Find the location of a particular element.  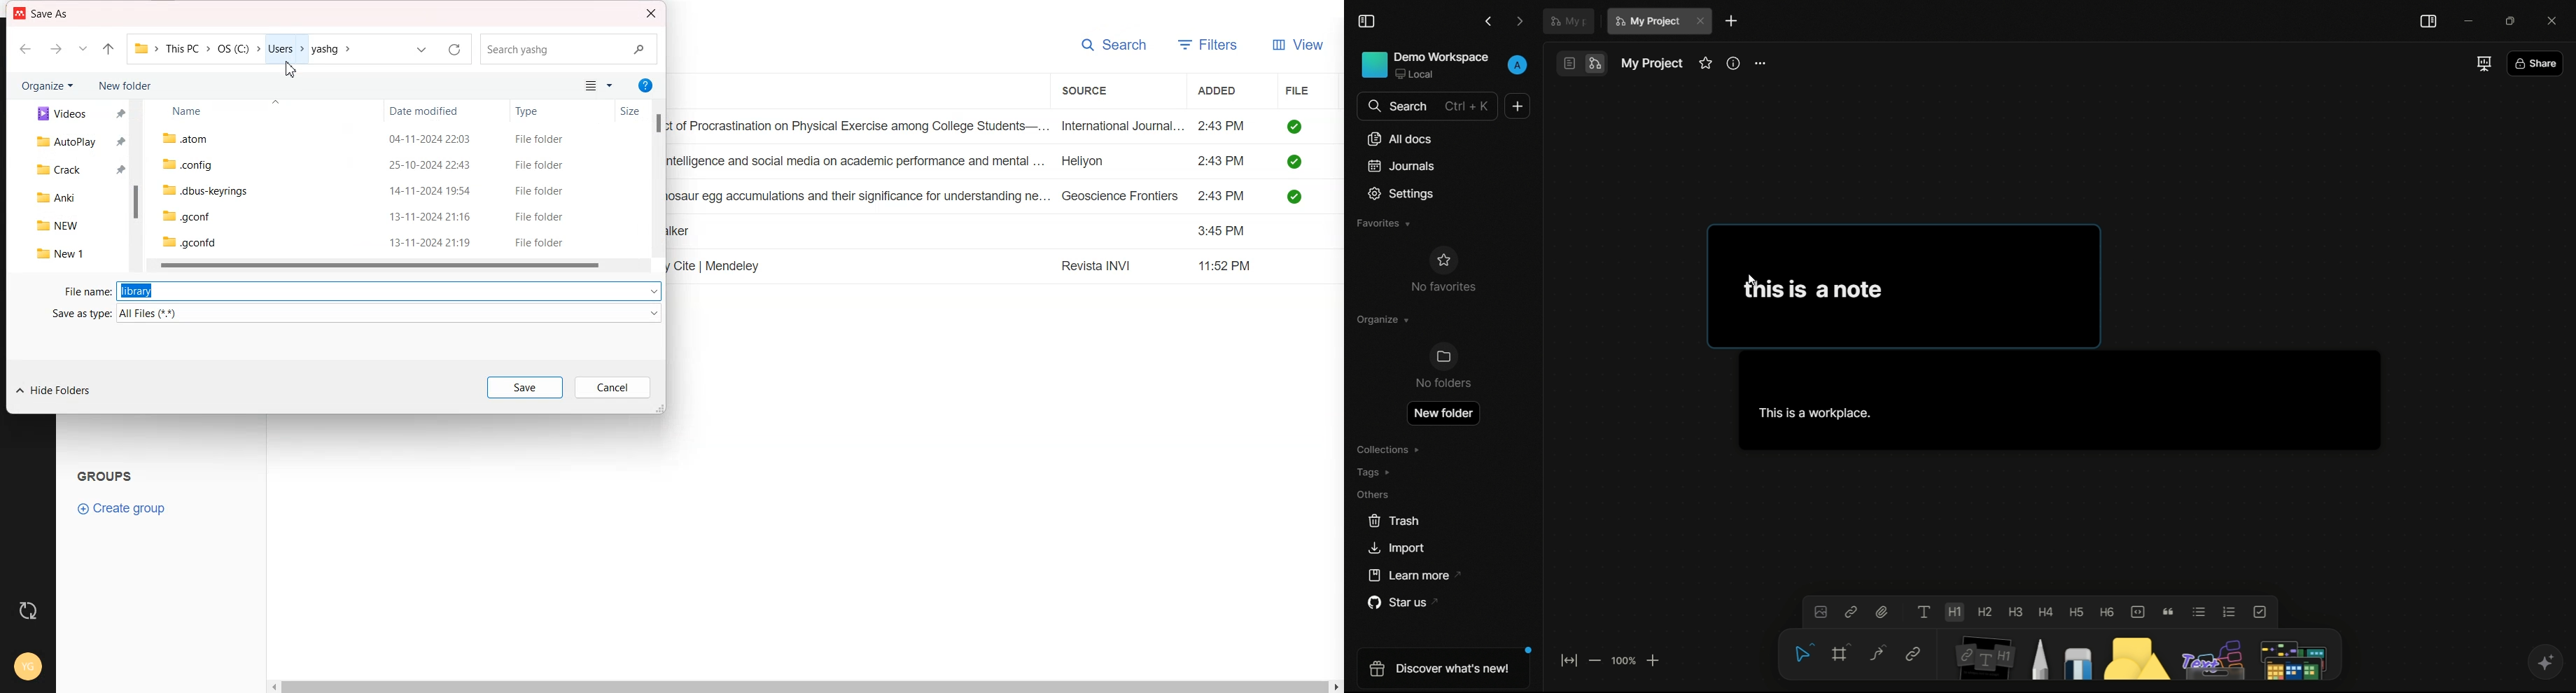

Recent file is located at coordinates (83, 50).